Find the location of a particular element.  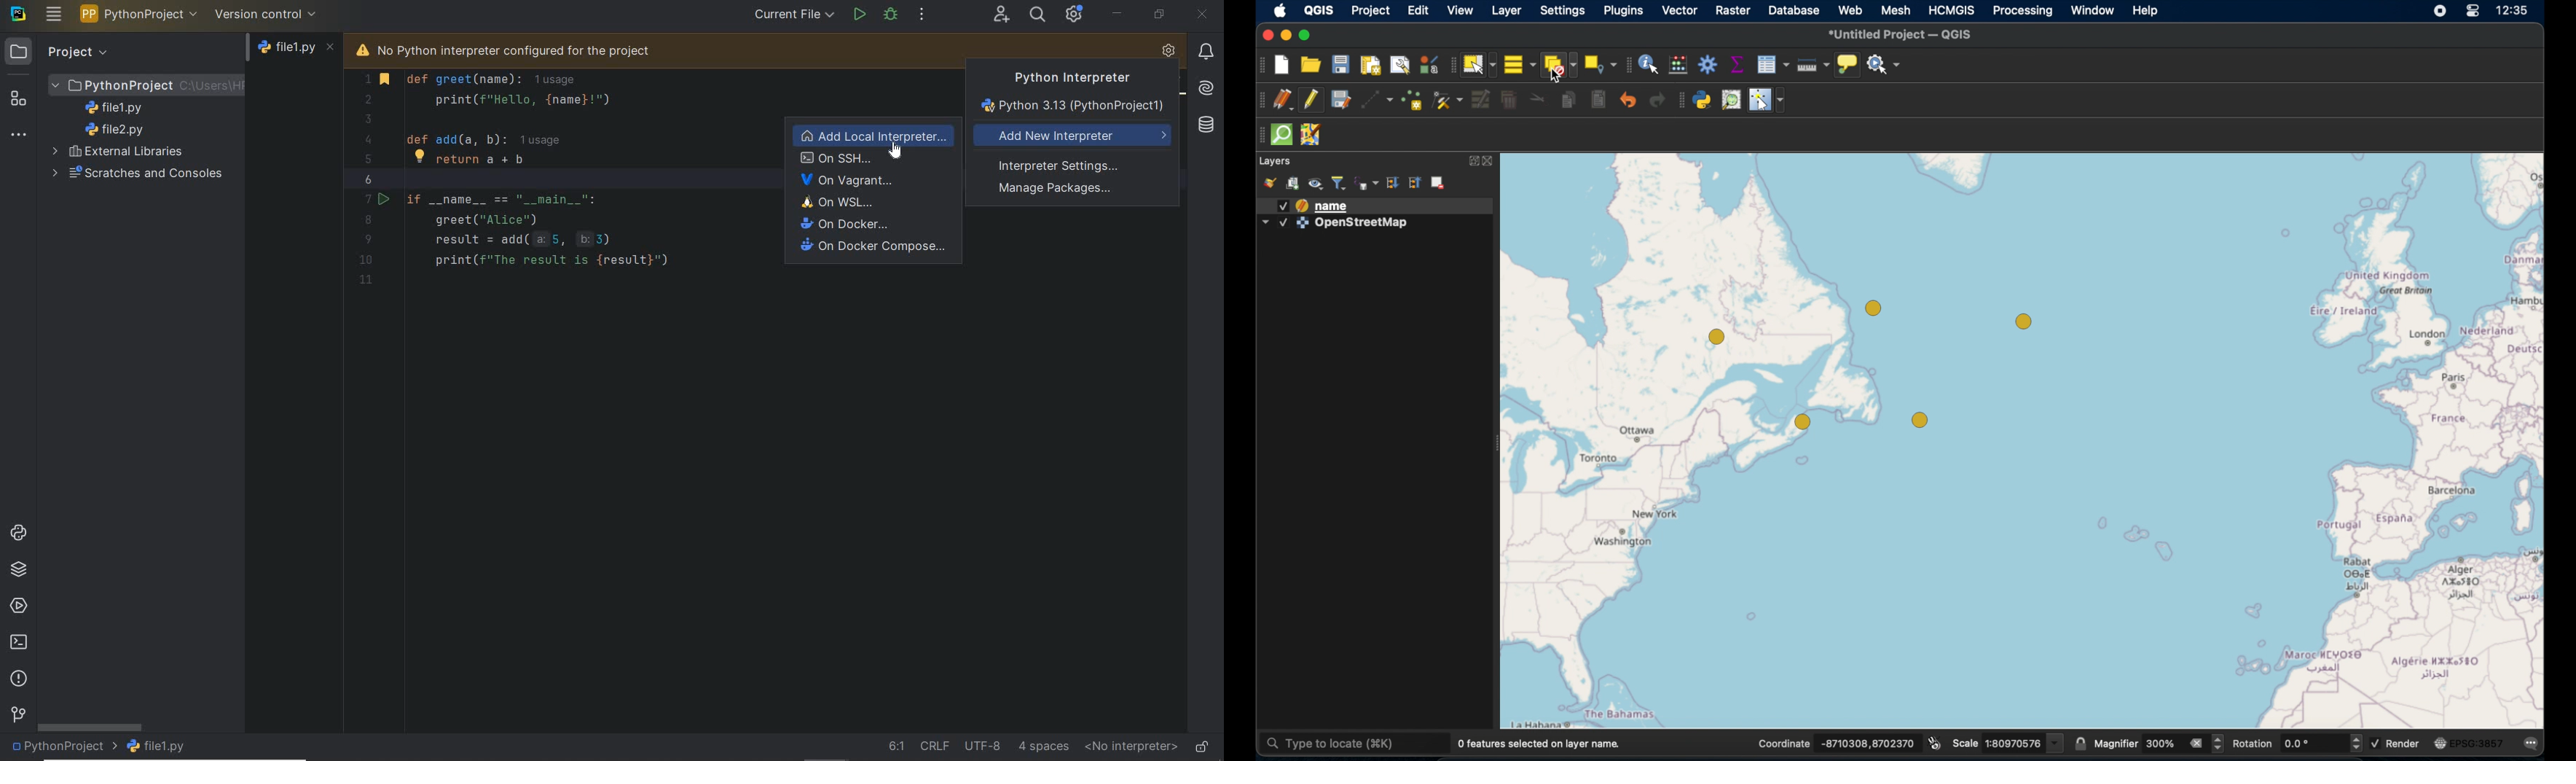

No interpreter is located at coordinates (1128, 747).